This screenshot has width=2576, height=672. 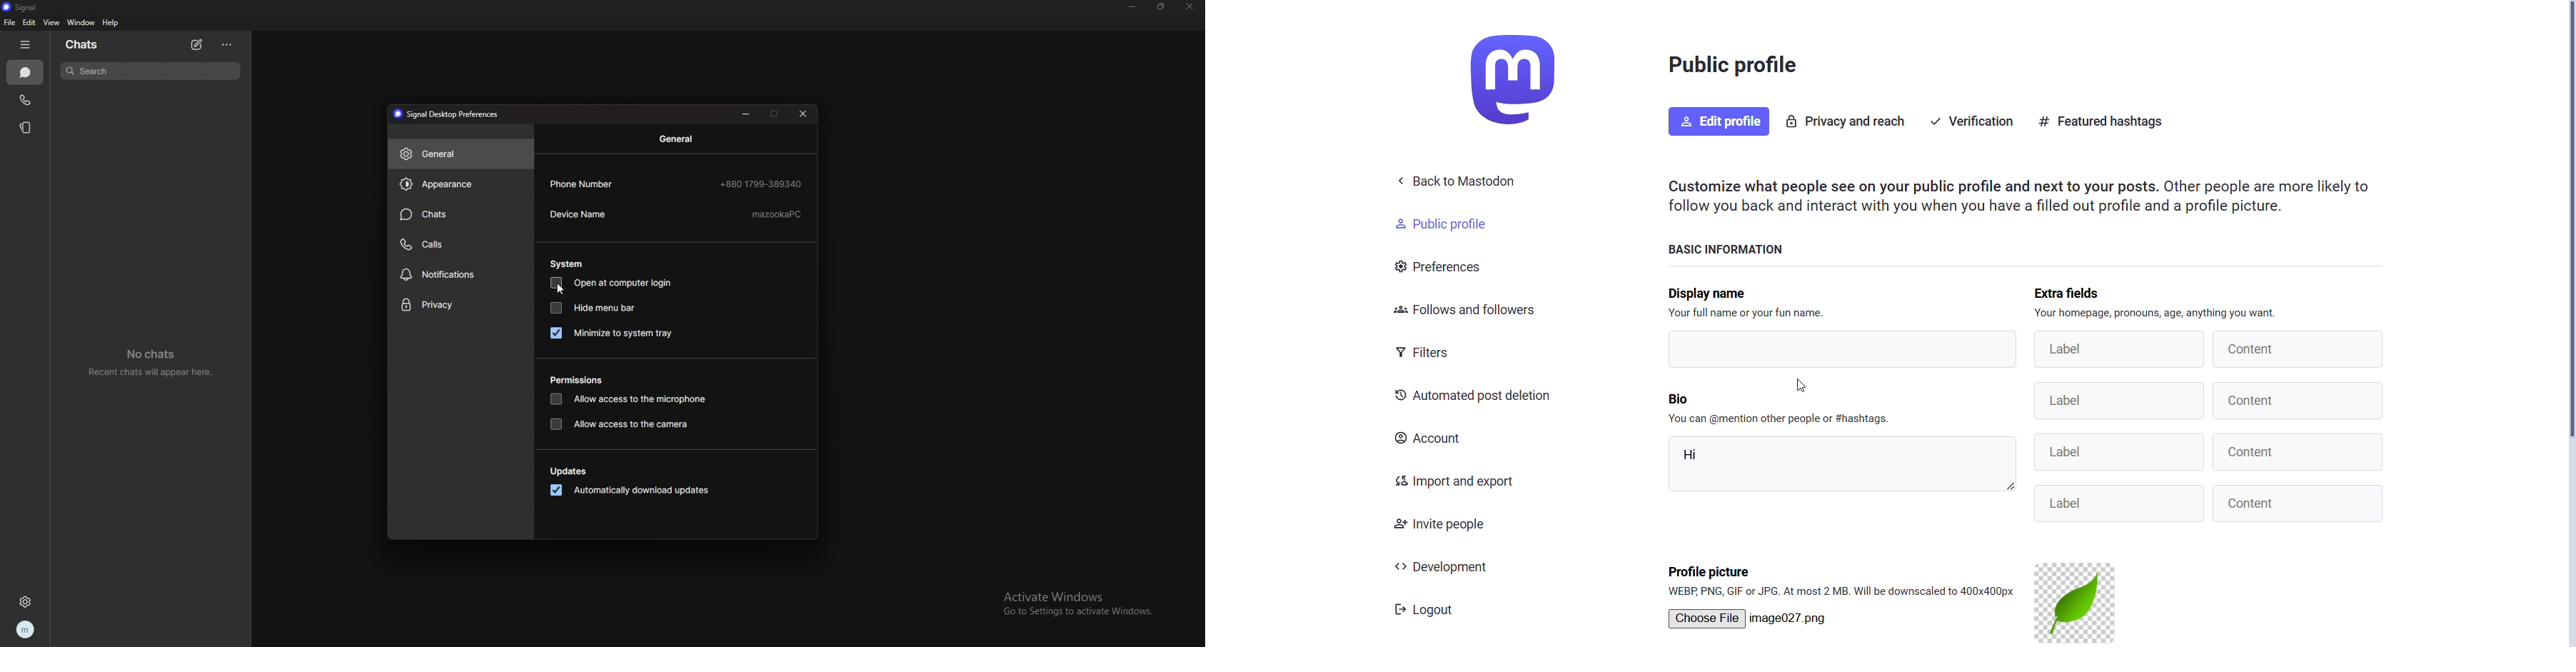 What do you see at coordinates (1427, 611) in the screenshot?
I see `Logout` at bounding box center [1427, 611].